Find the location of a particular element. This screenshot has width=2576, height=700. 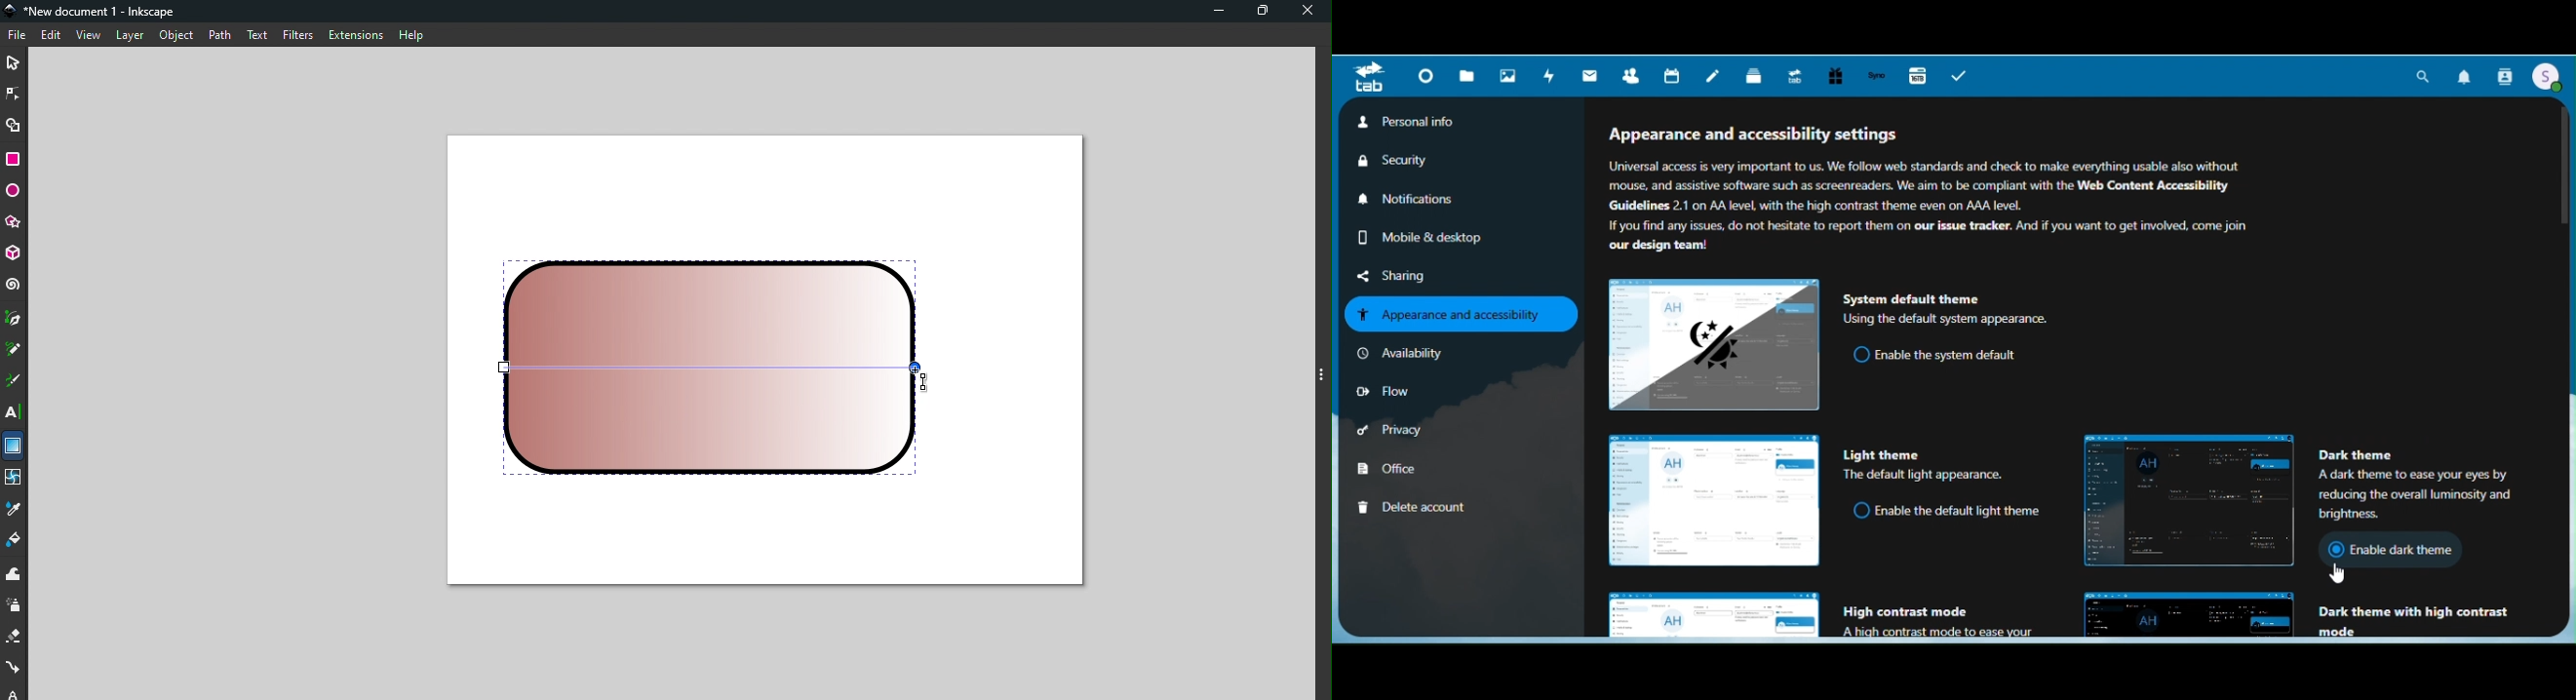

dark theme is located at coordinates (2320, 500).